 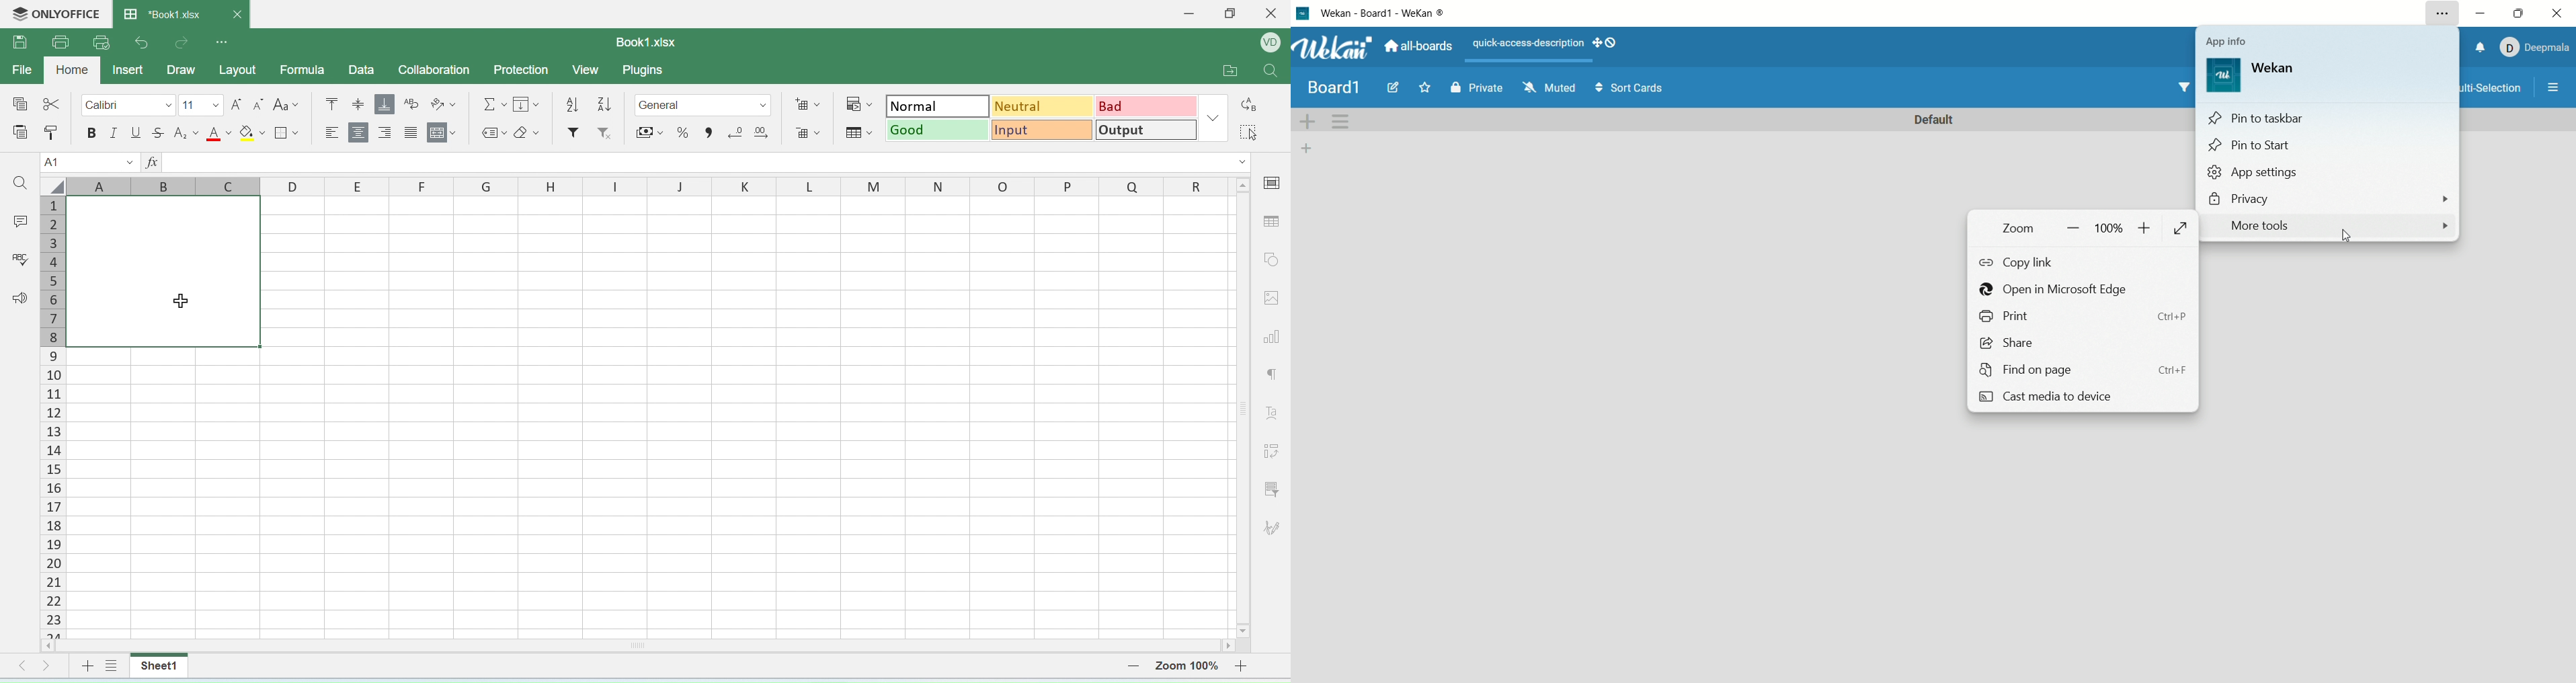 I want to click on format as table template, so click(x=856, y=130).